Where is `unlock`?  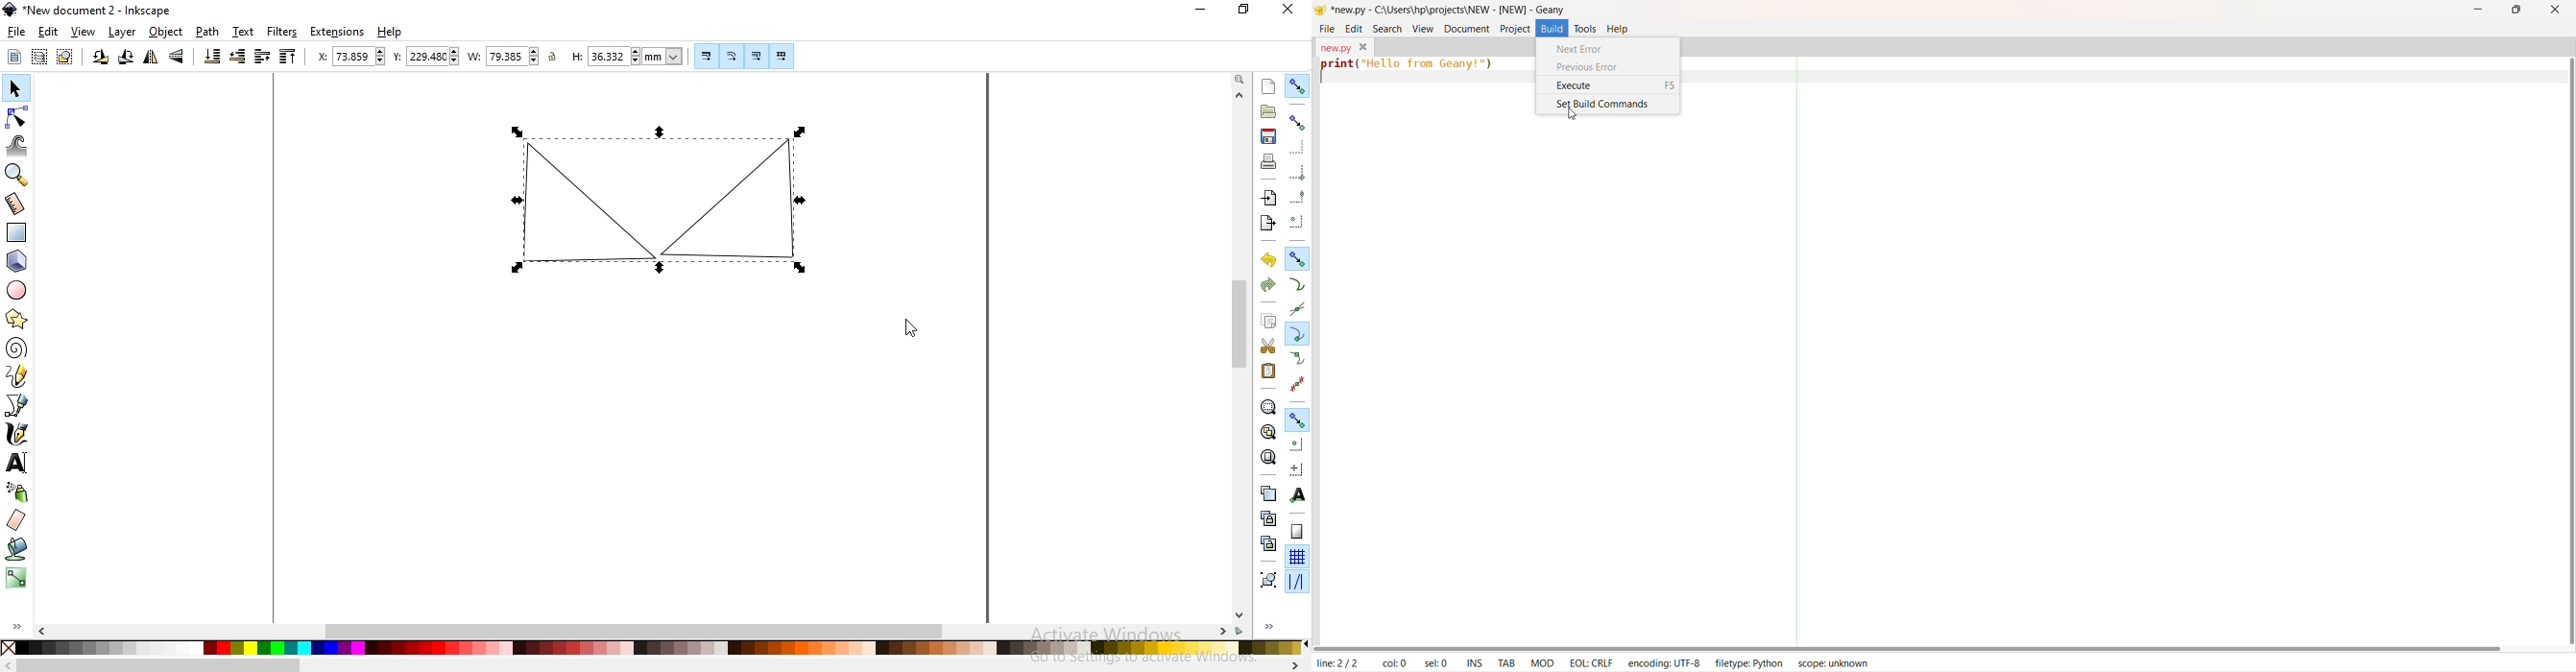
unlock is located at coordinates (556, 58).